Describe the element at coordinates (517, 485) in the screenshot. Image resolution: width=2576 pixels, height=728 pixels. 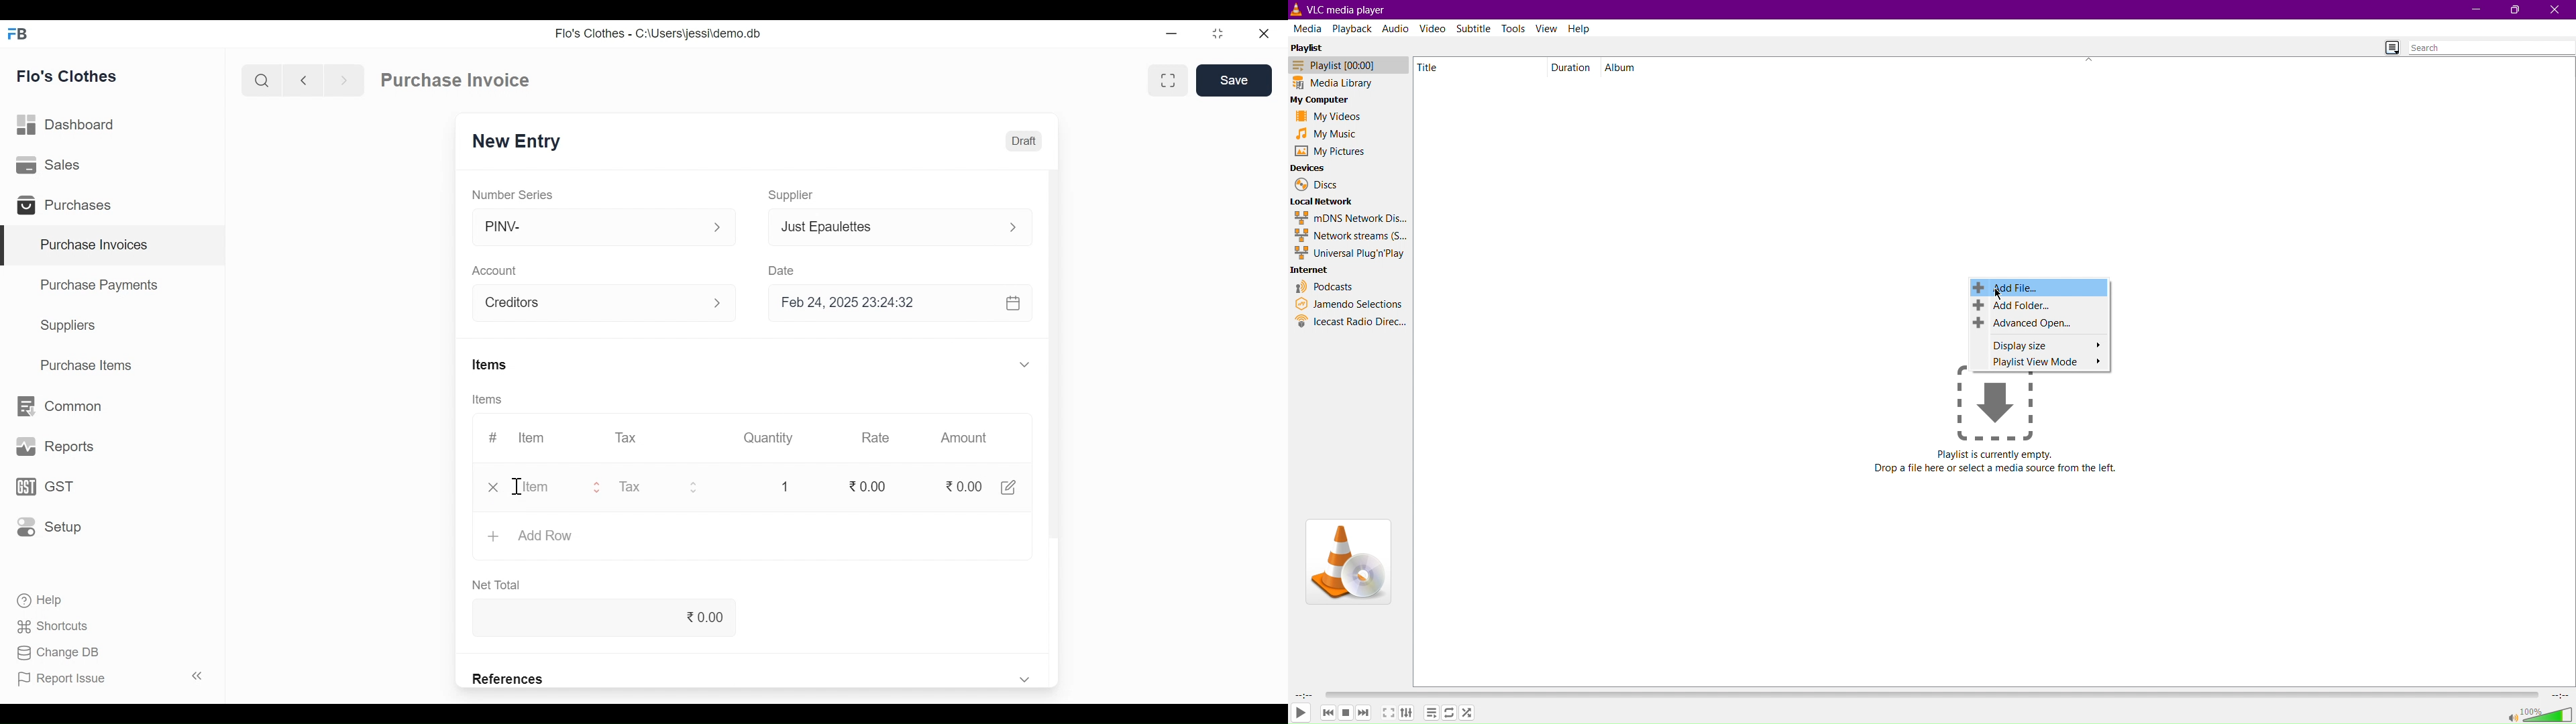
I see `Cursor` at that location.